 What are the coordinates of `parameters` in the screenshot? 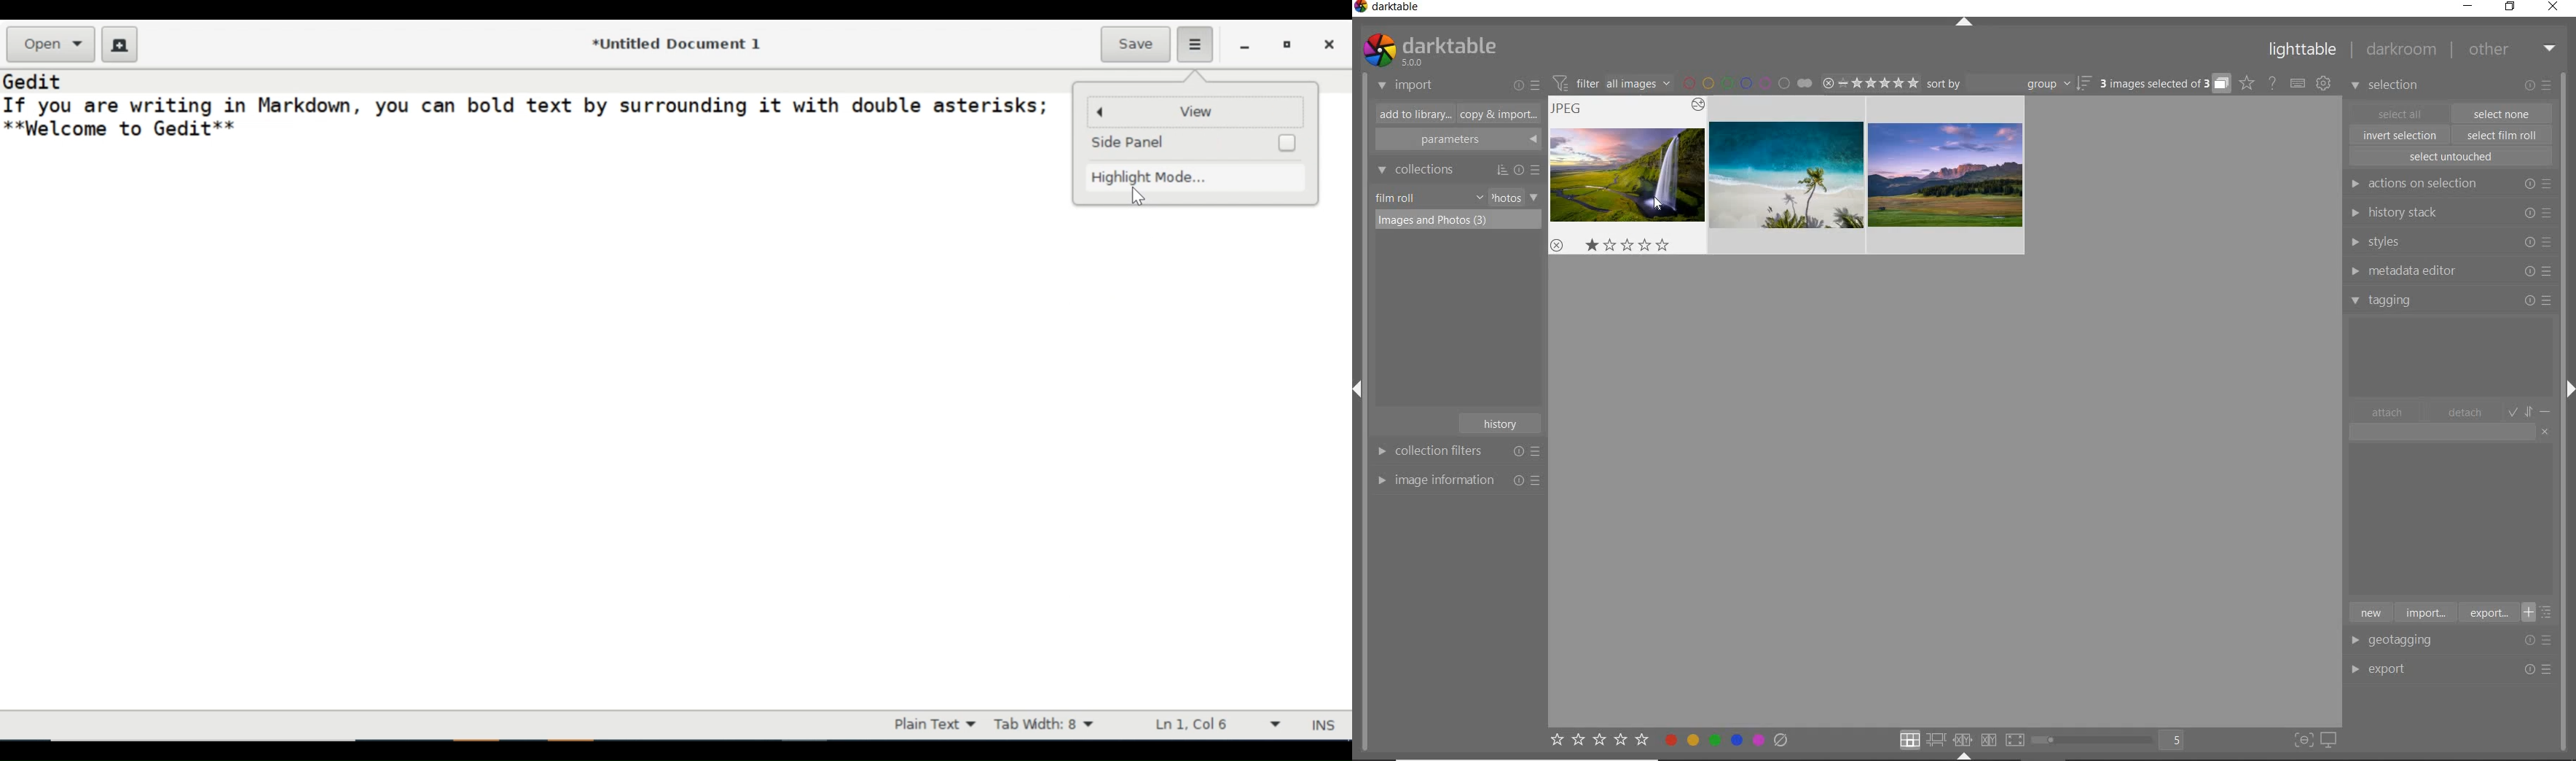 It's located at (1456, 140).